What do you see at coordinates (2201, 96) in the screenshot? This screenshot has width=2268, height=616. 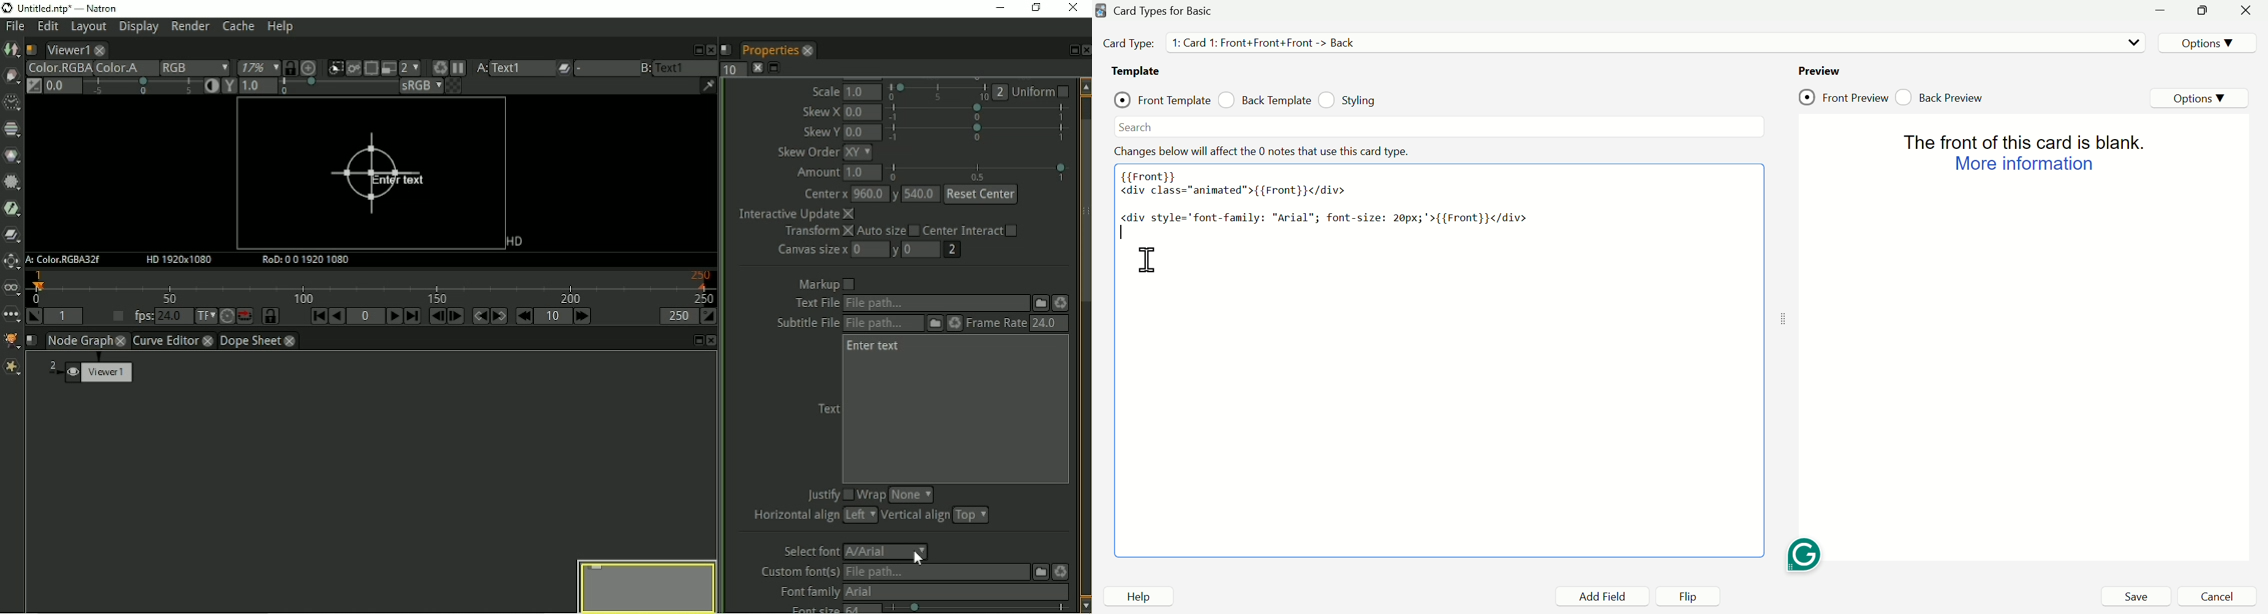 I see `Options` at bounding box center [2201, 96].